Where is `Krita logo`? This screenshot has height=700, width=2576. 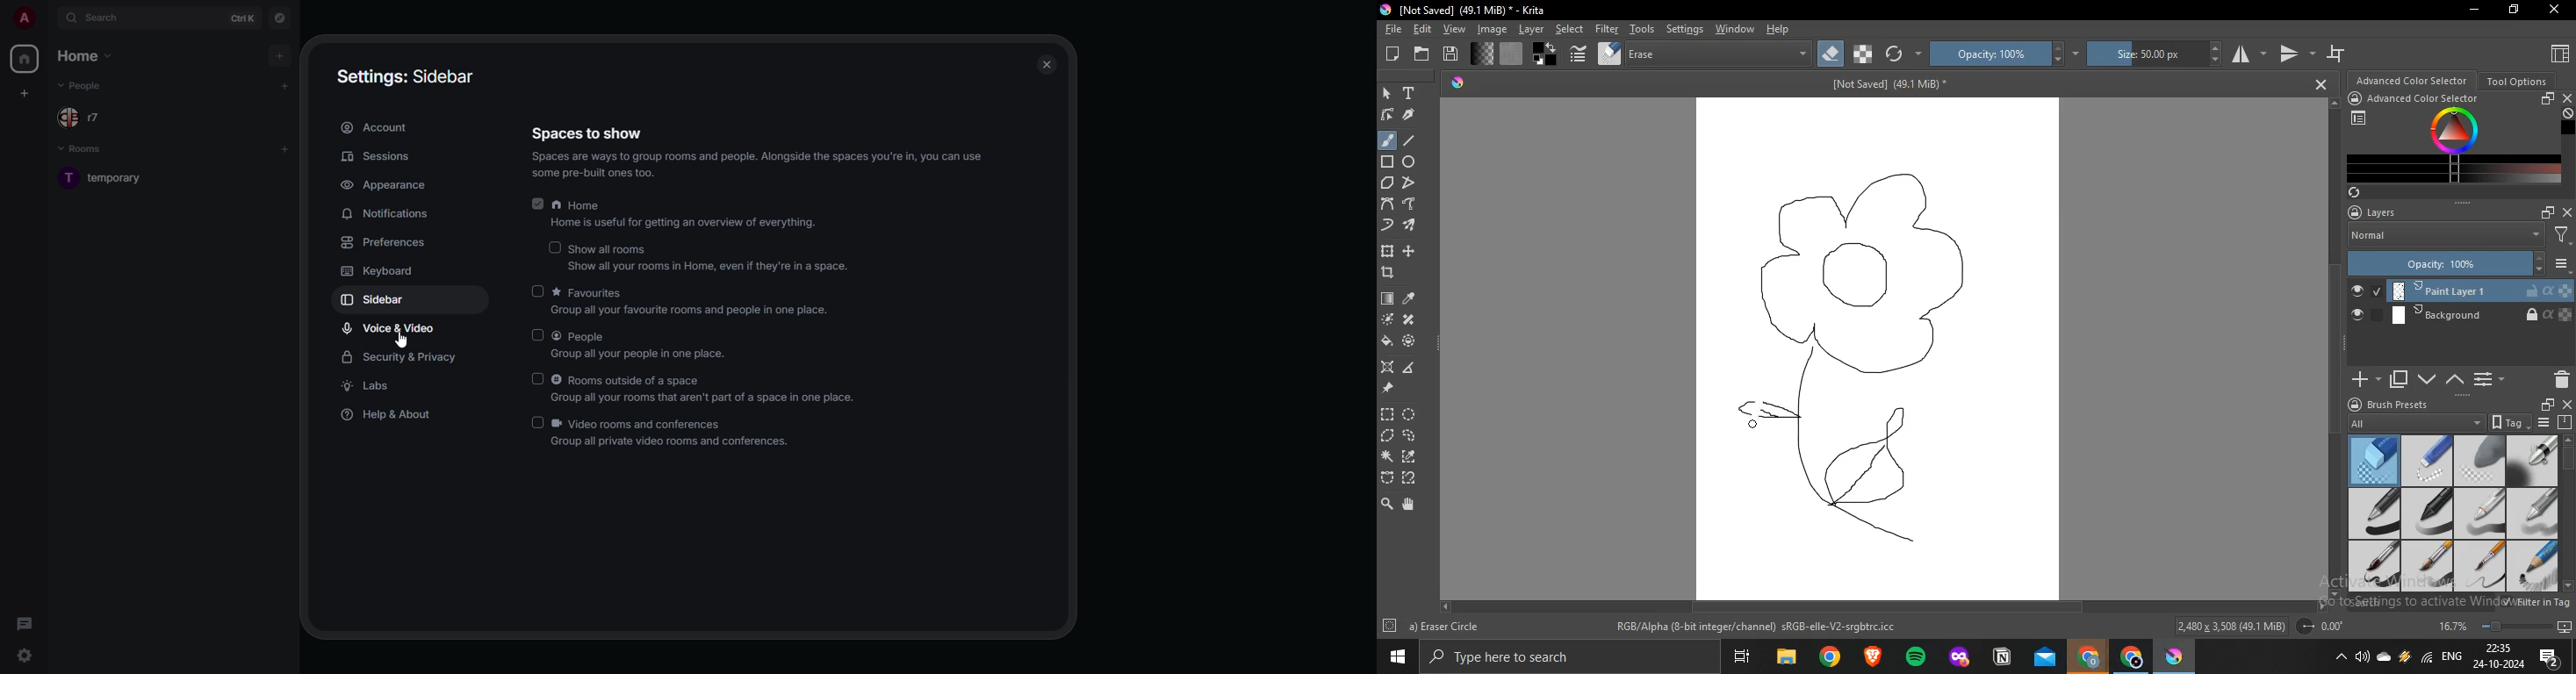
Krita logo is located at coordinates (1457, 82).